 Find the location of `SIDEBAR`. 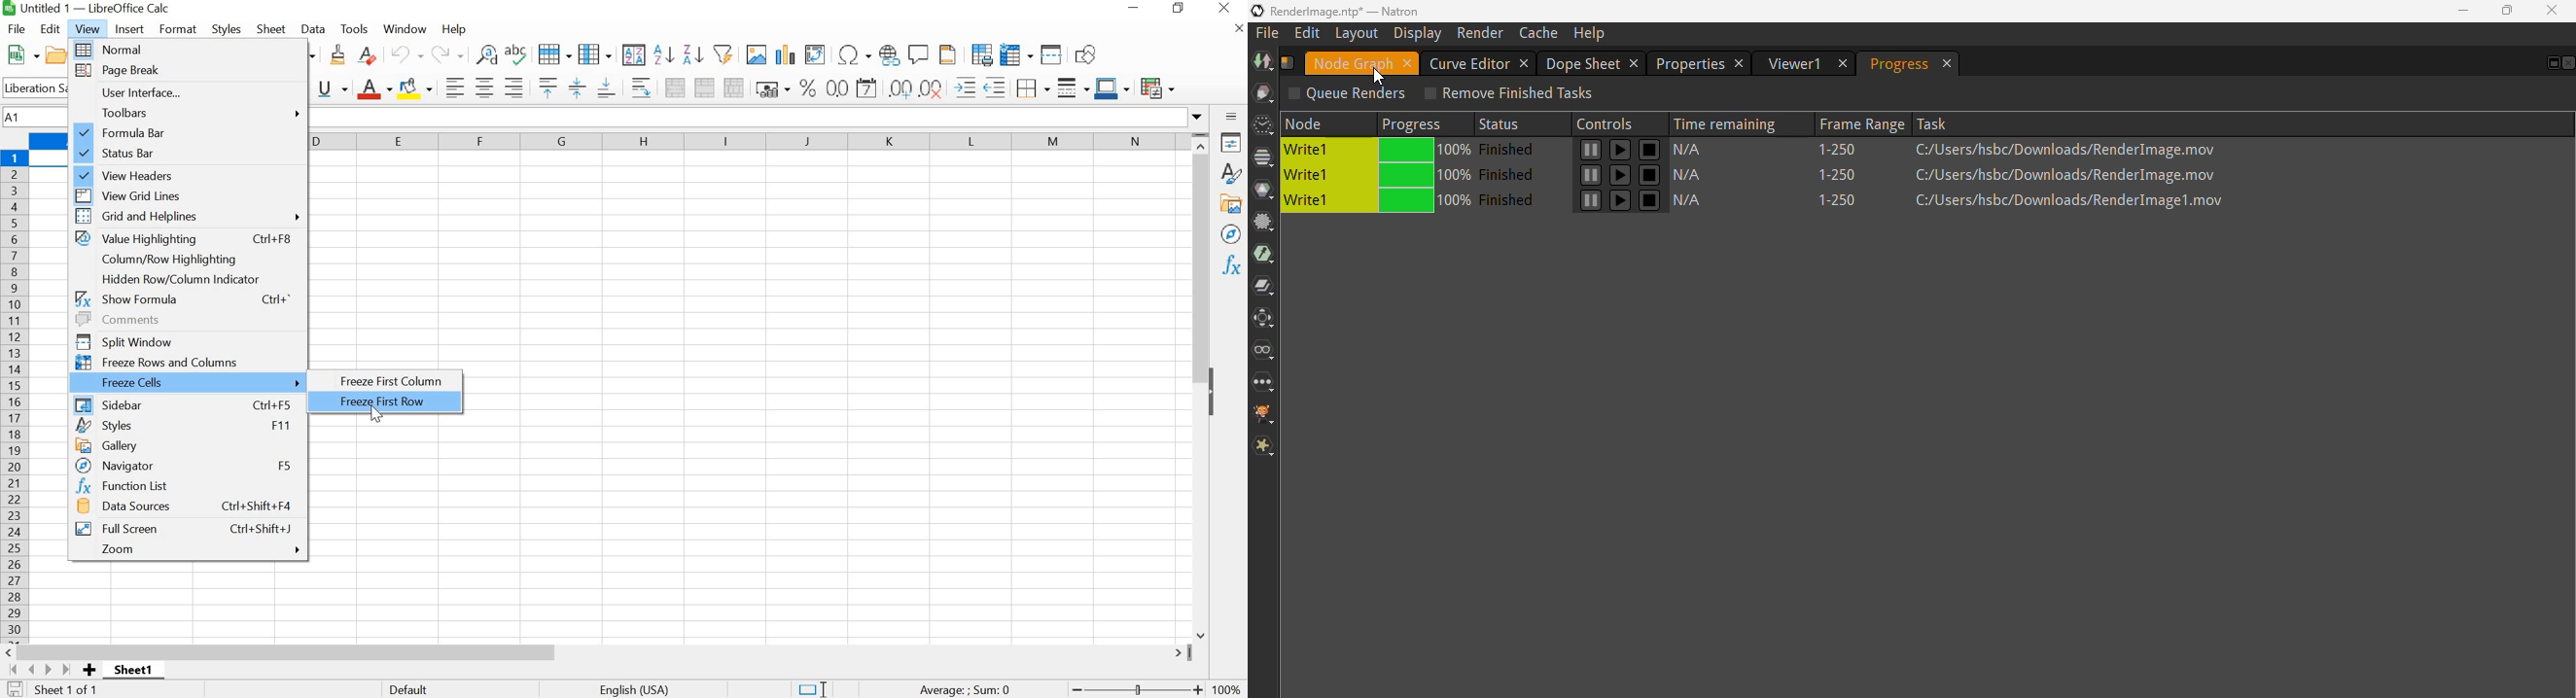

SIDEBAR is located at coordinates (183, 403).